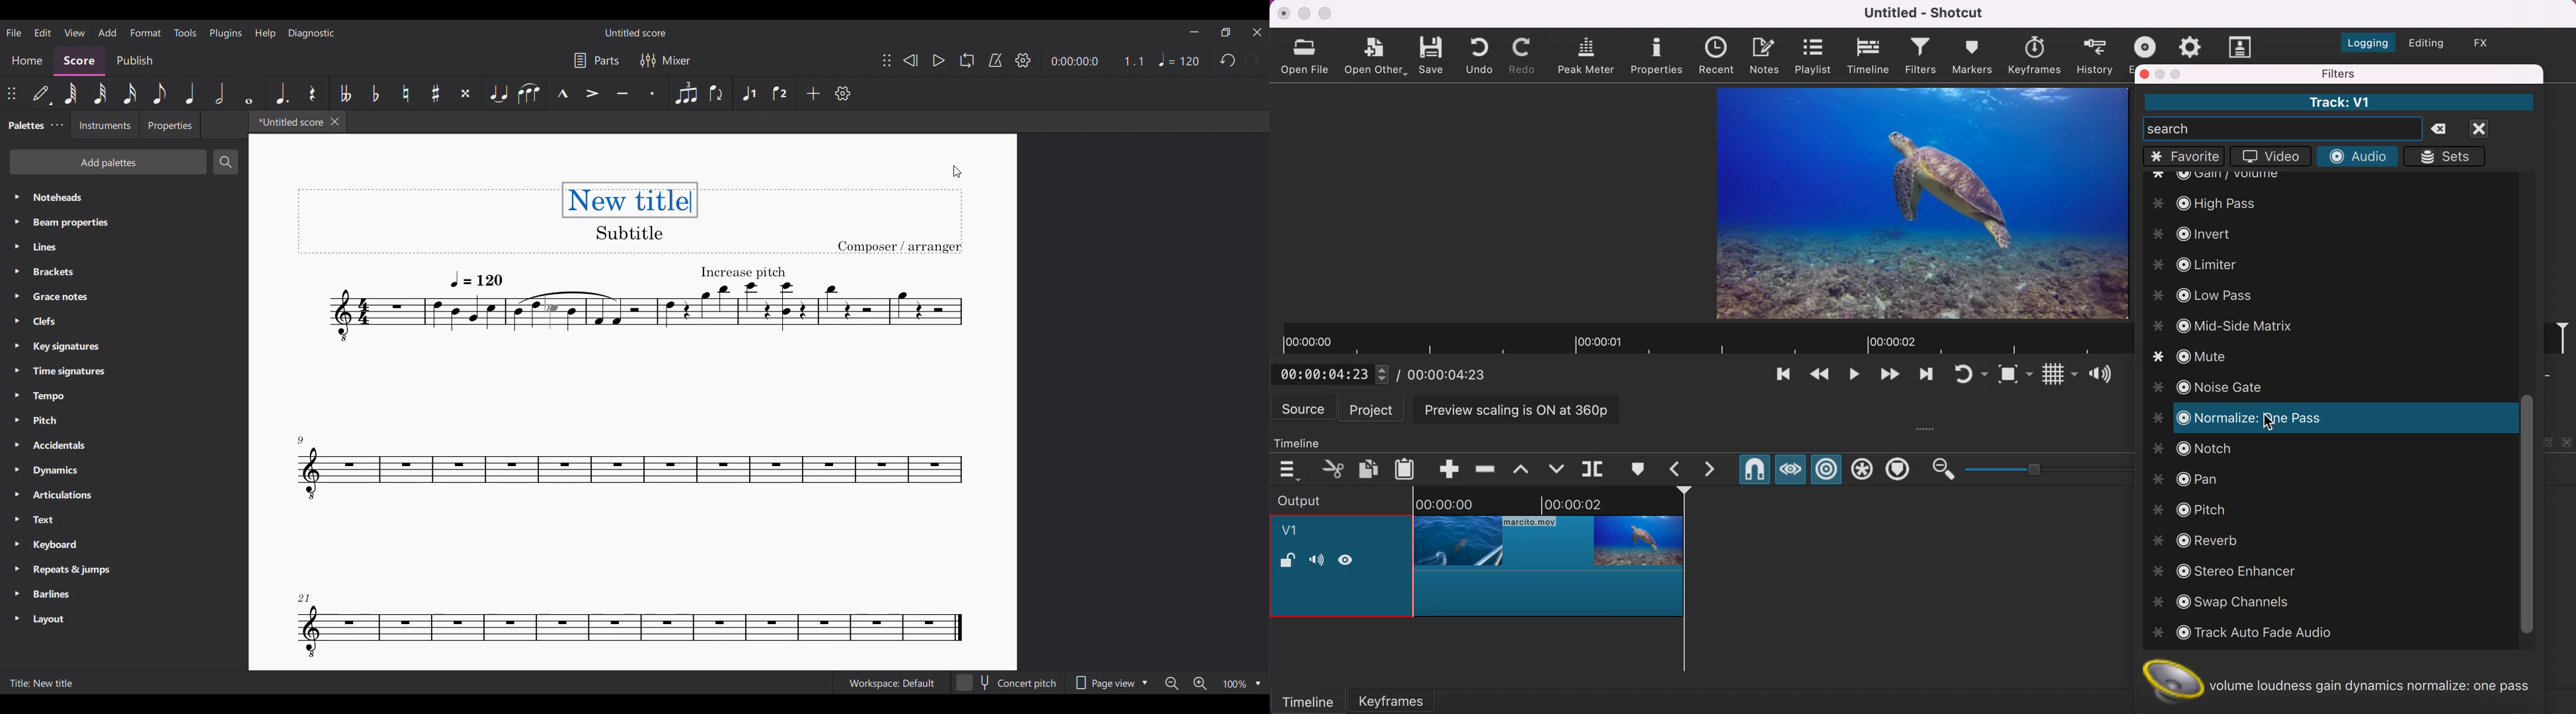  I want to click on Beam properties, so click(124, 222).